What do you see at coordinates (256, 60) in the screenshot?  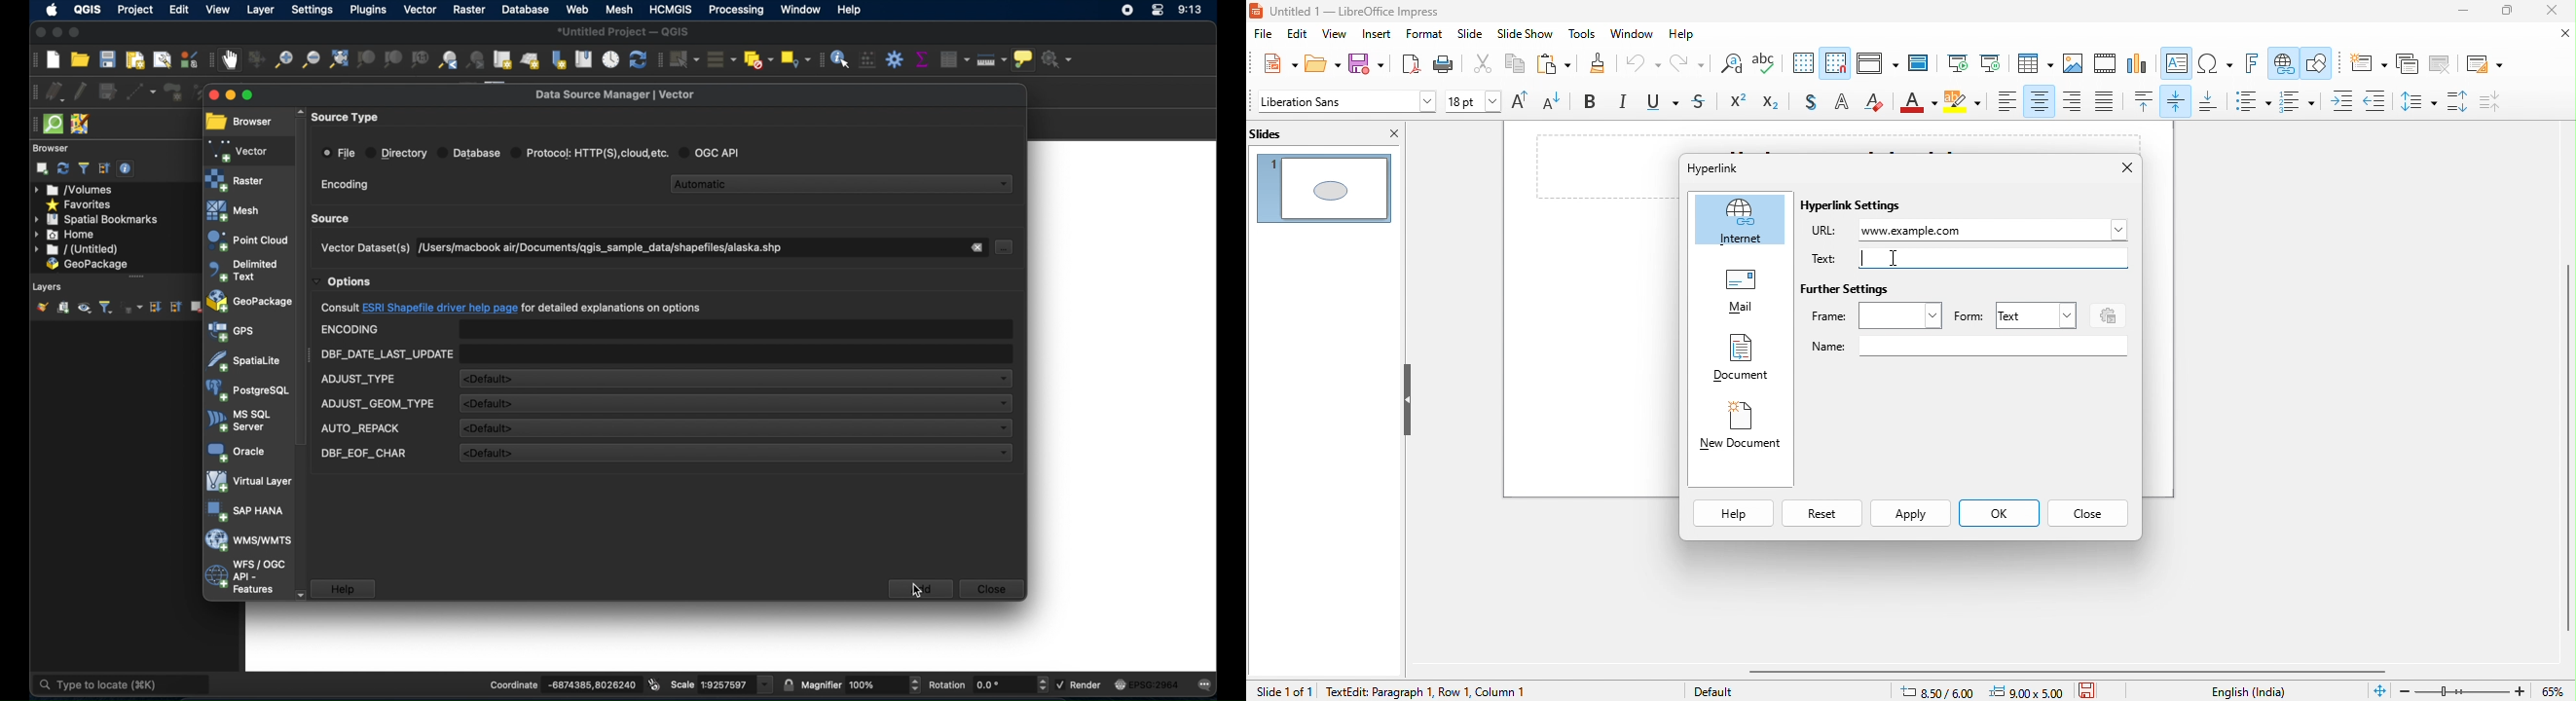 I see `pan map to selection` at bounding box center [256, 60].